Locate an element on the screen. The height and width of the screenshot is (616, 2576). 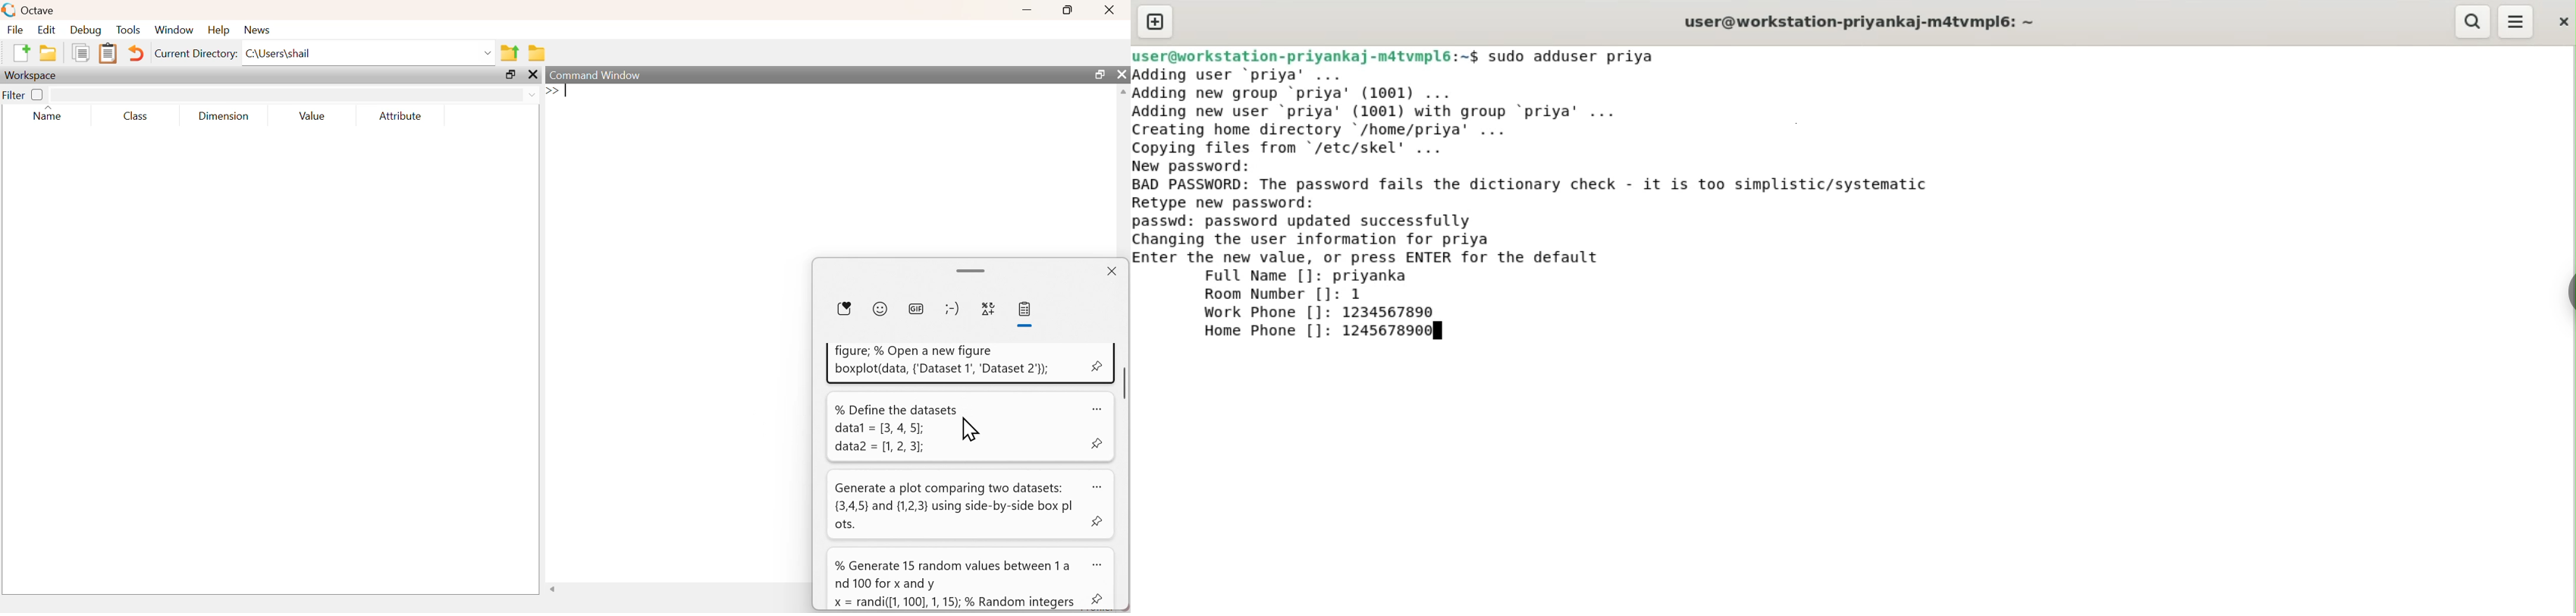
Edit is located at coordinates (46, 30).